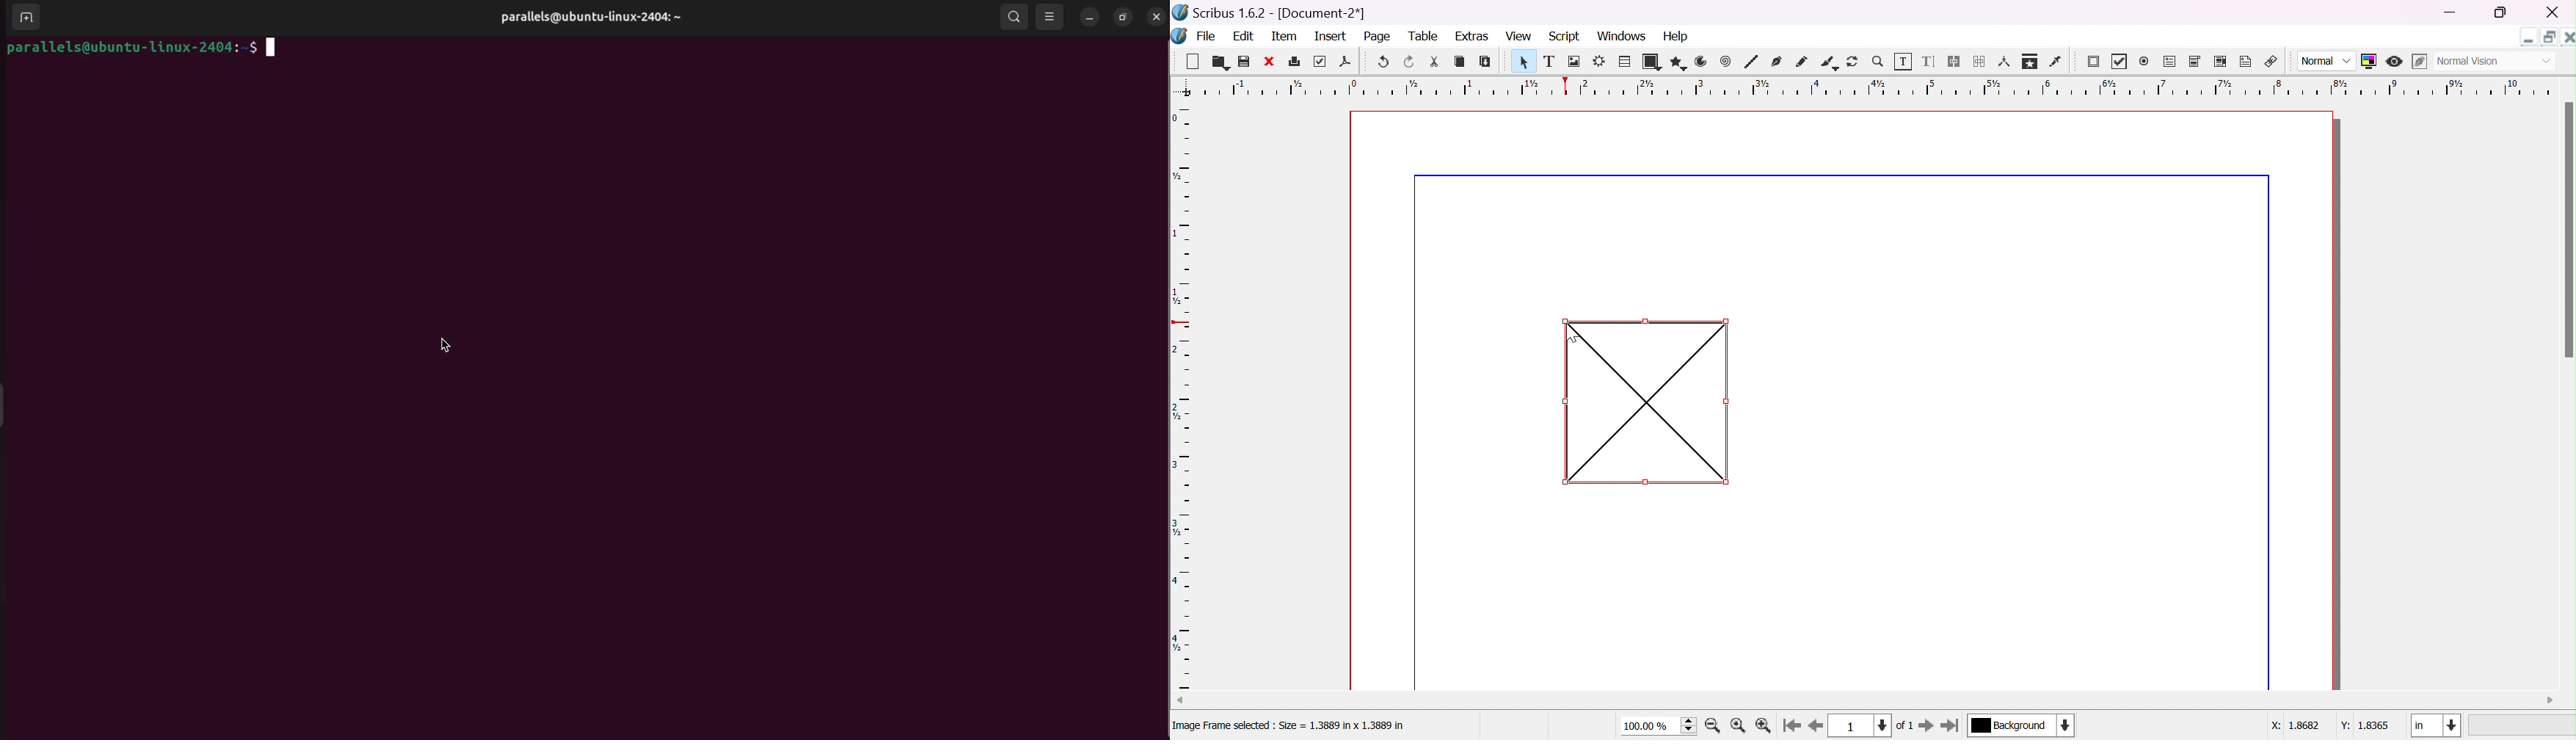 The height and width of the screenshot is (756, 2576). What do you see at coordinates (1460, 62) in the screenshot?
I see `copy` at bounding box center [1460, 62].